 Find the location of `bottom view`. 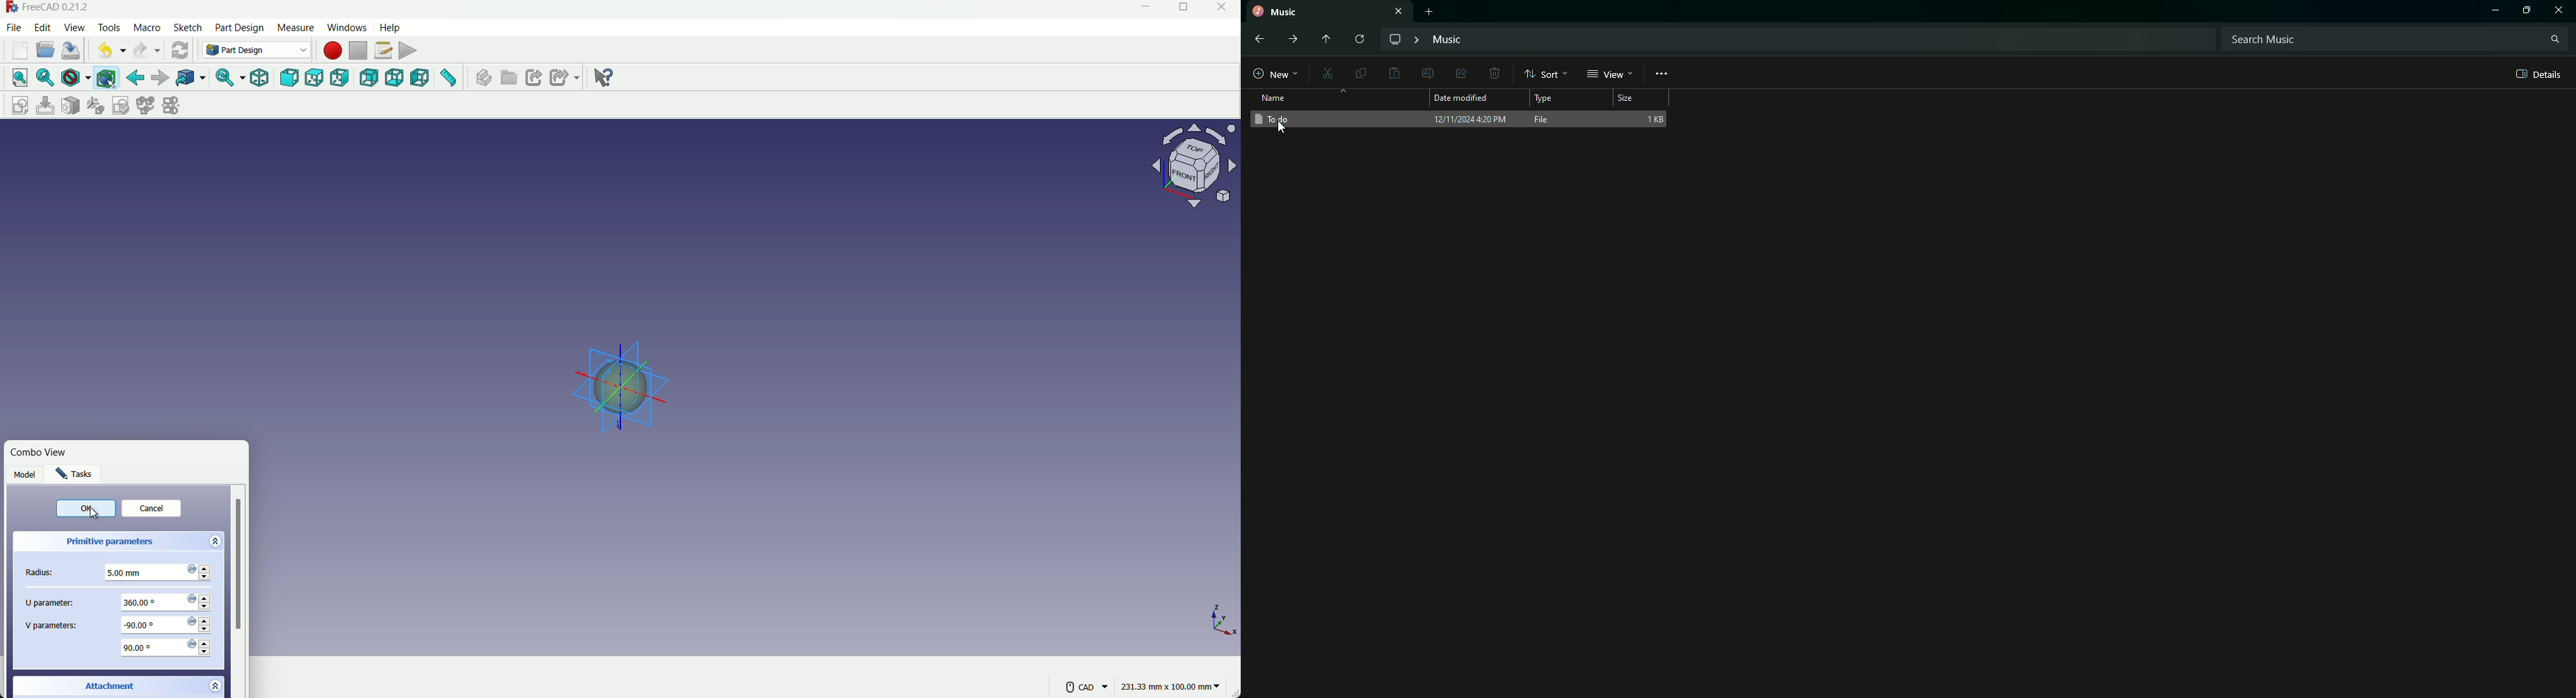

bottom view is located at coordinates (395, 78).